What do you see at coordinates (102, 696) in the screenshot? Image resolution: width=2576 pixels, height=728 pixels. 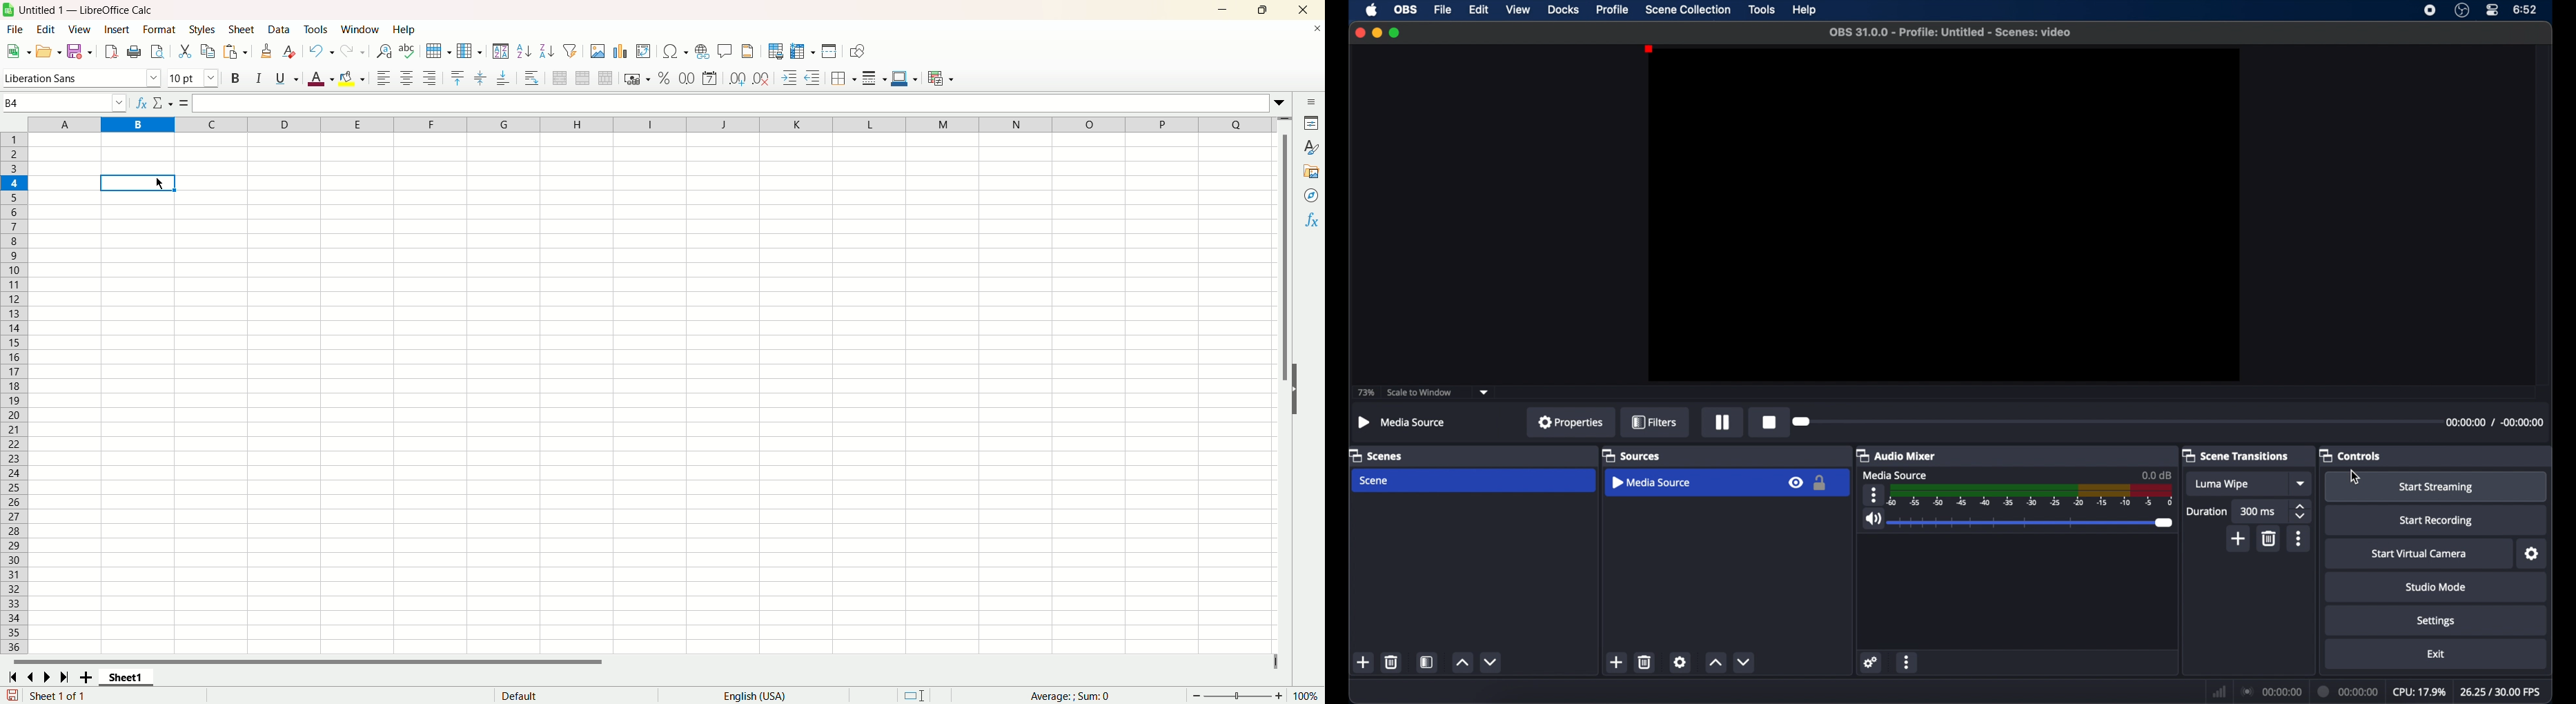 I see `sheet number` at bounding box center [102, 696].